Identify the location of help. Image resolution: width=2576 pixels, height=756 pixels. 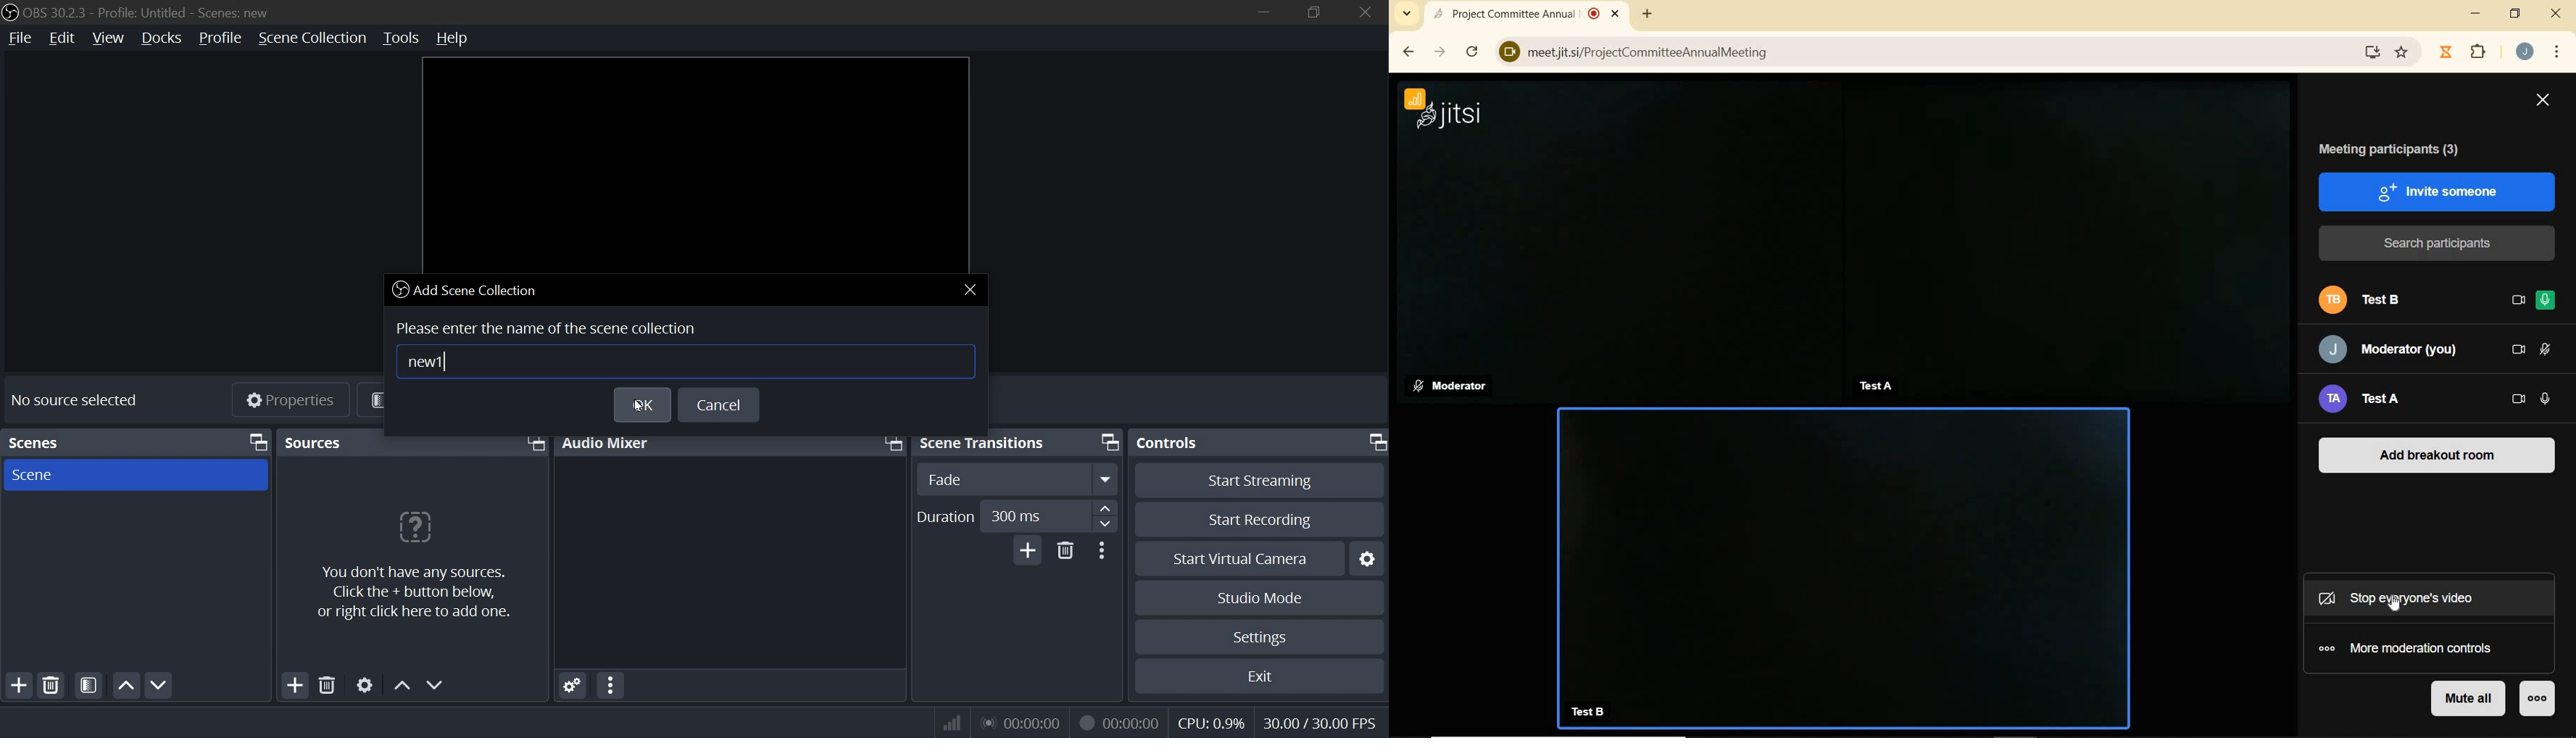
(459, 38).